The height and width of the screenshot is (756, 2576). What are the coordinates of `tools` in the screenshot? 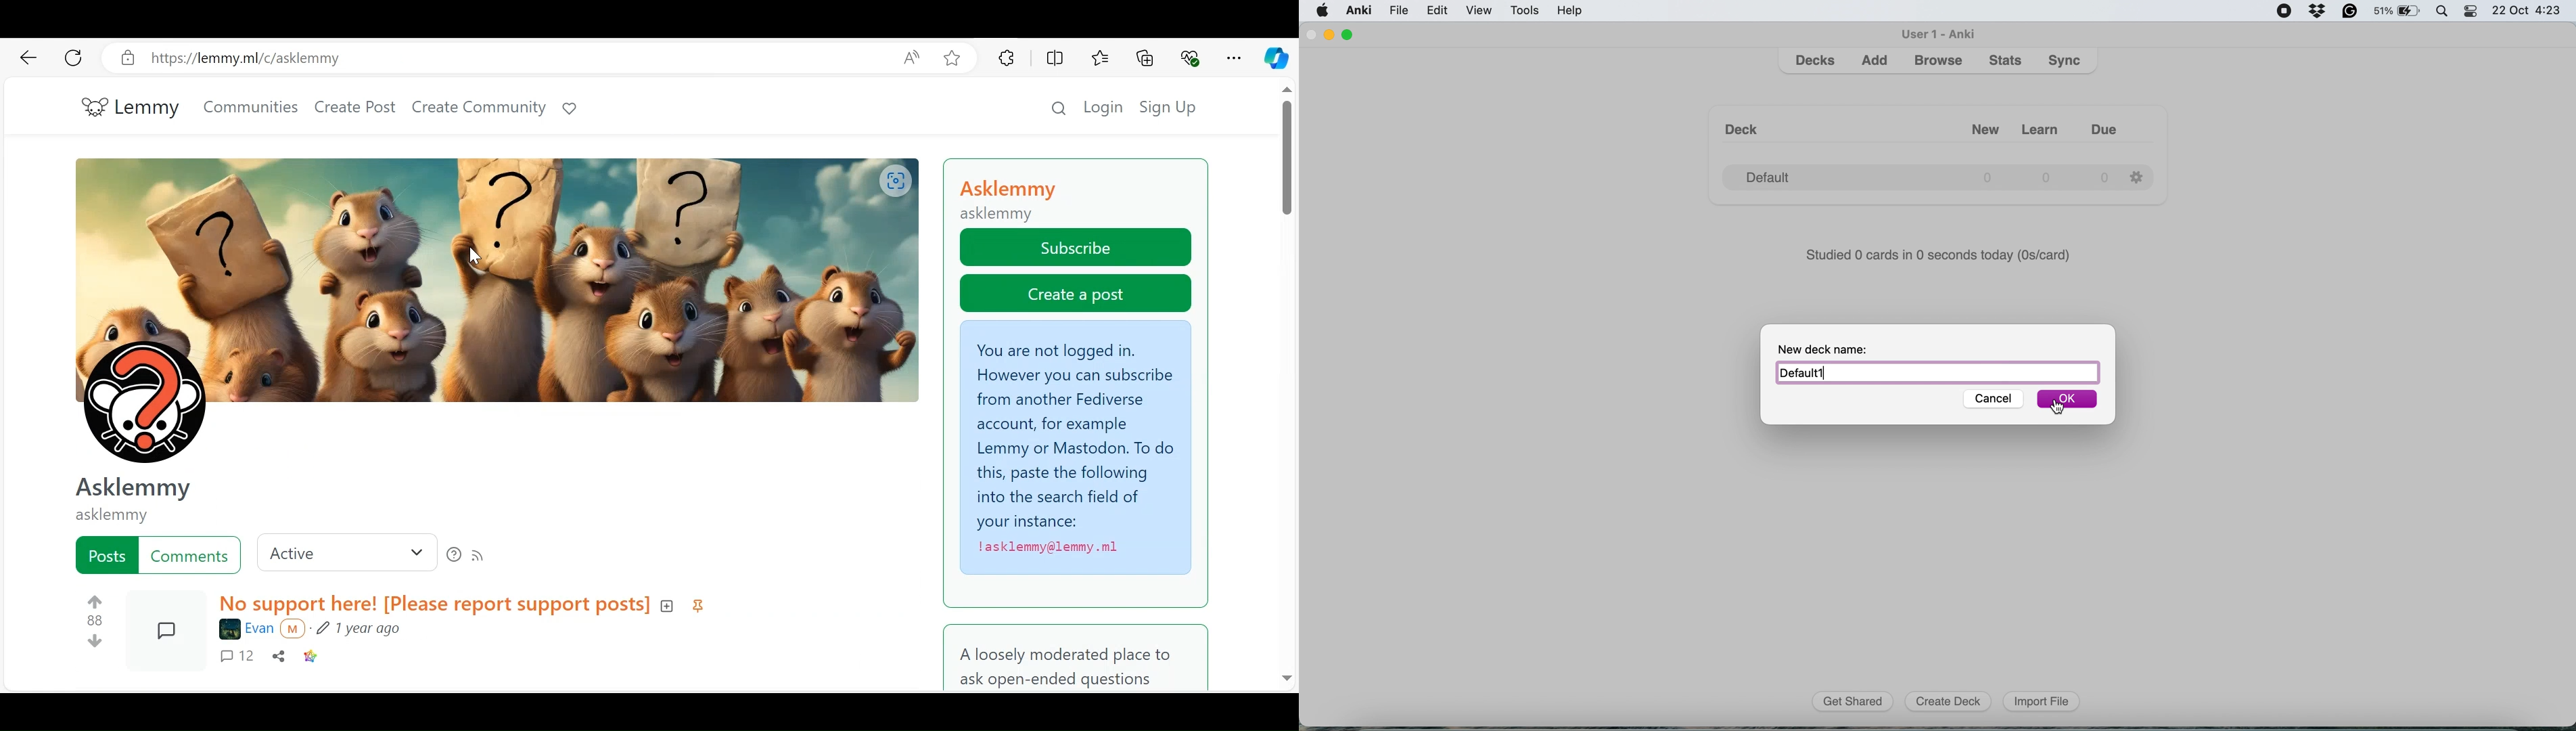 It's located at (1526, 12).